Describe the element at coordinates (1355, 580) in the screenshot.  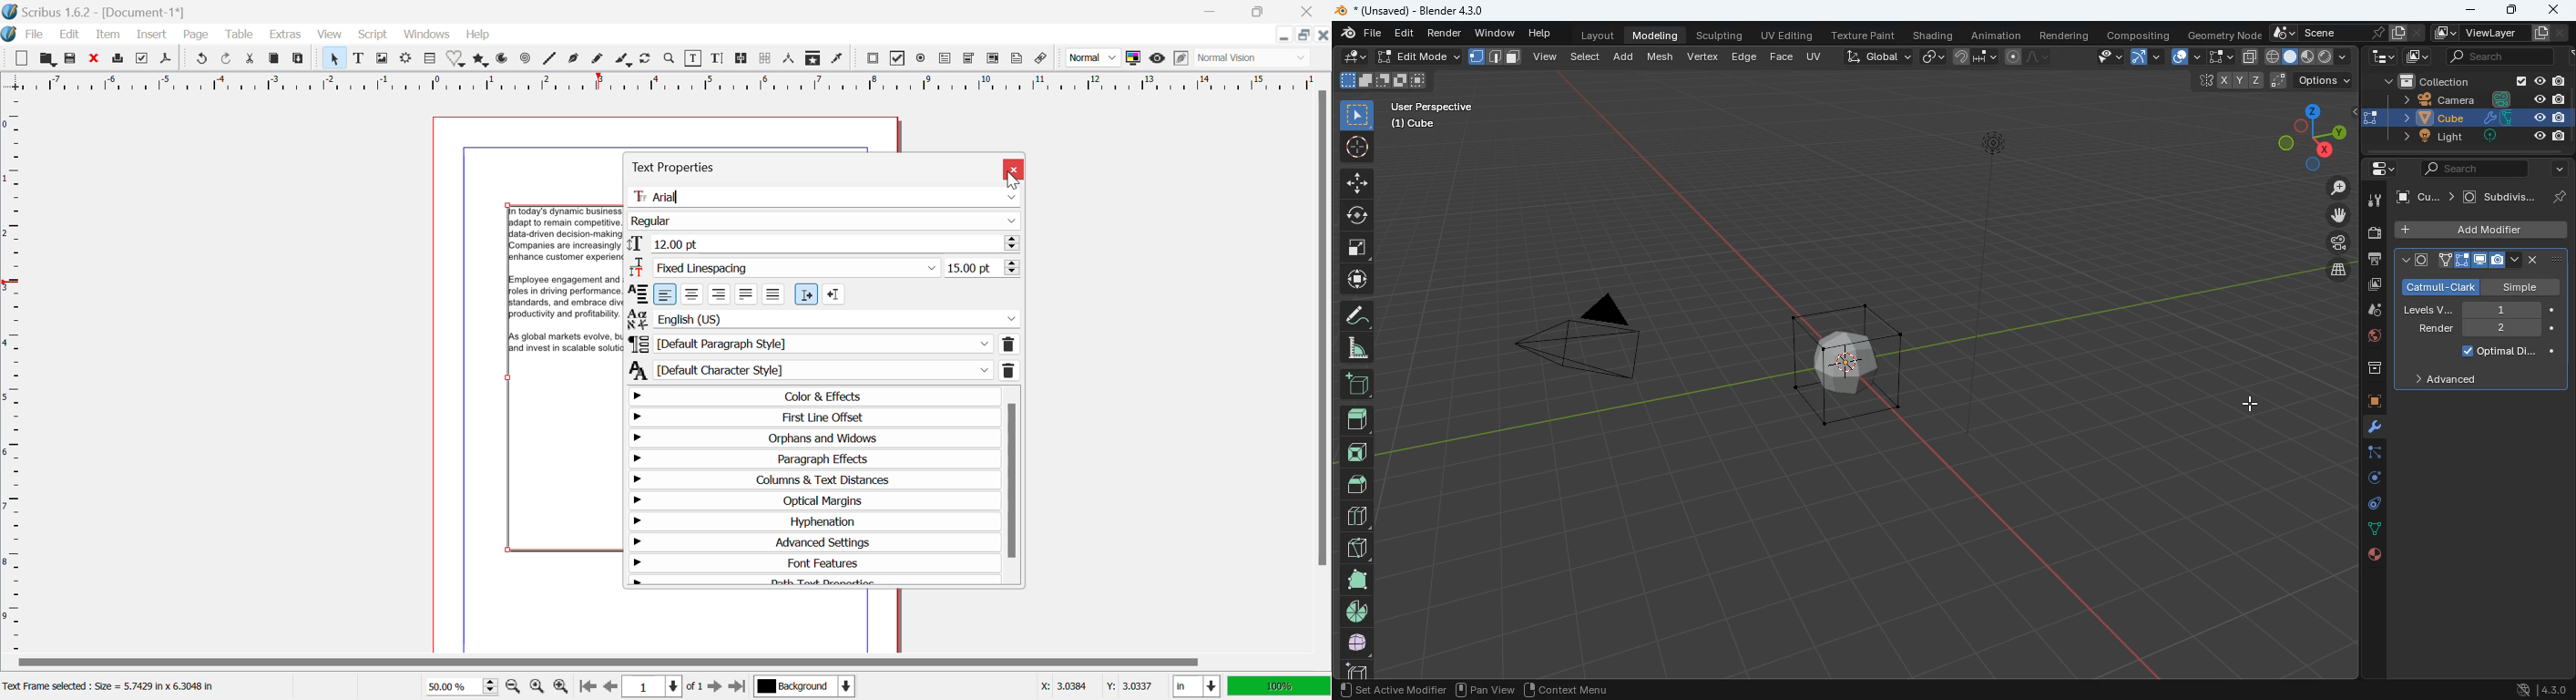
I see `full` at that location.